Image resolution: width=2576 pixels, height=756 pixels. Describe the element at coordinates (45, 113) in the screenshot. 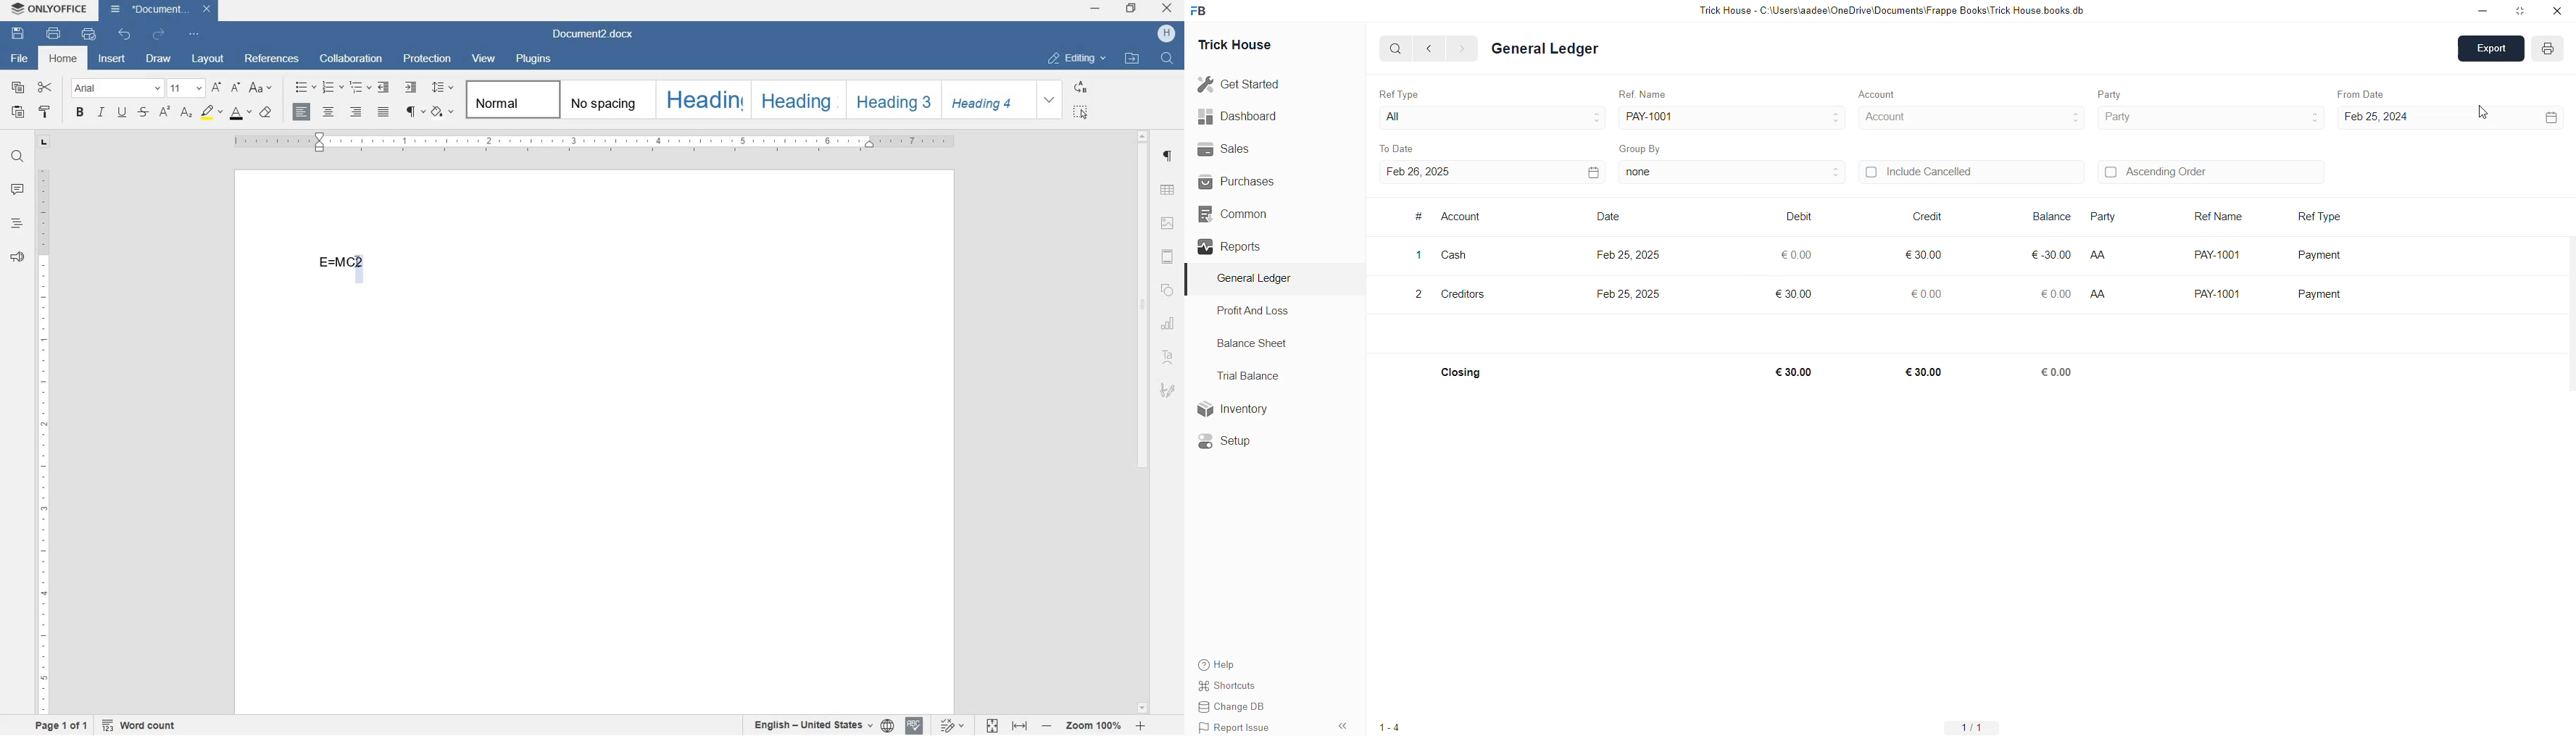

I see `copy style` at that location.